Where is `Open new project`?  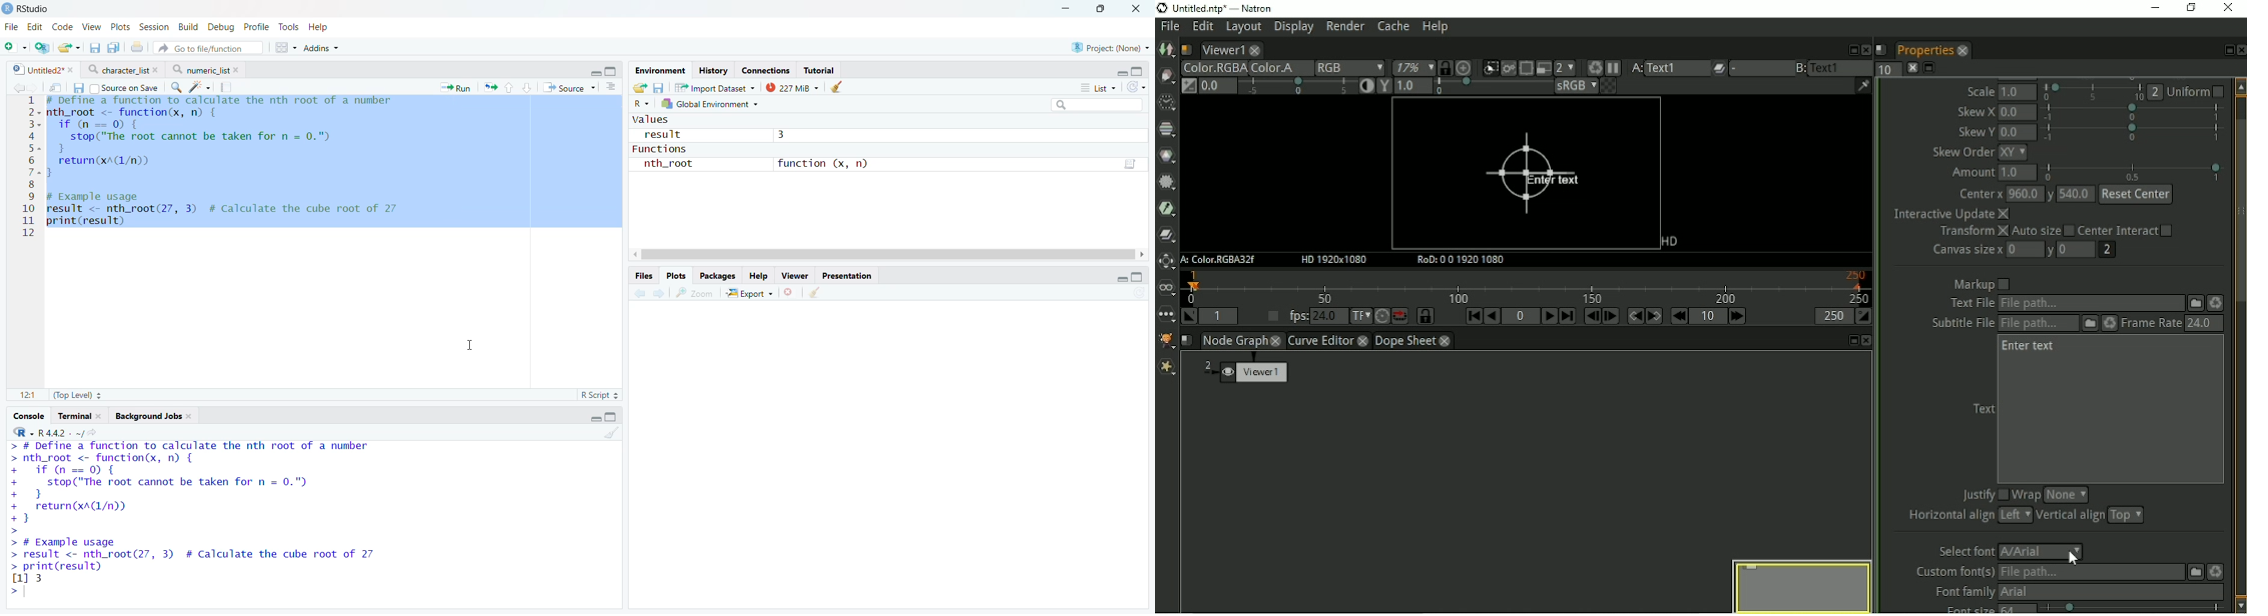
Open new project is located at coordinates (41, 48).